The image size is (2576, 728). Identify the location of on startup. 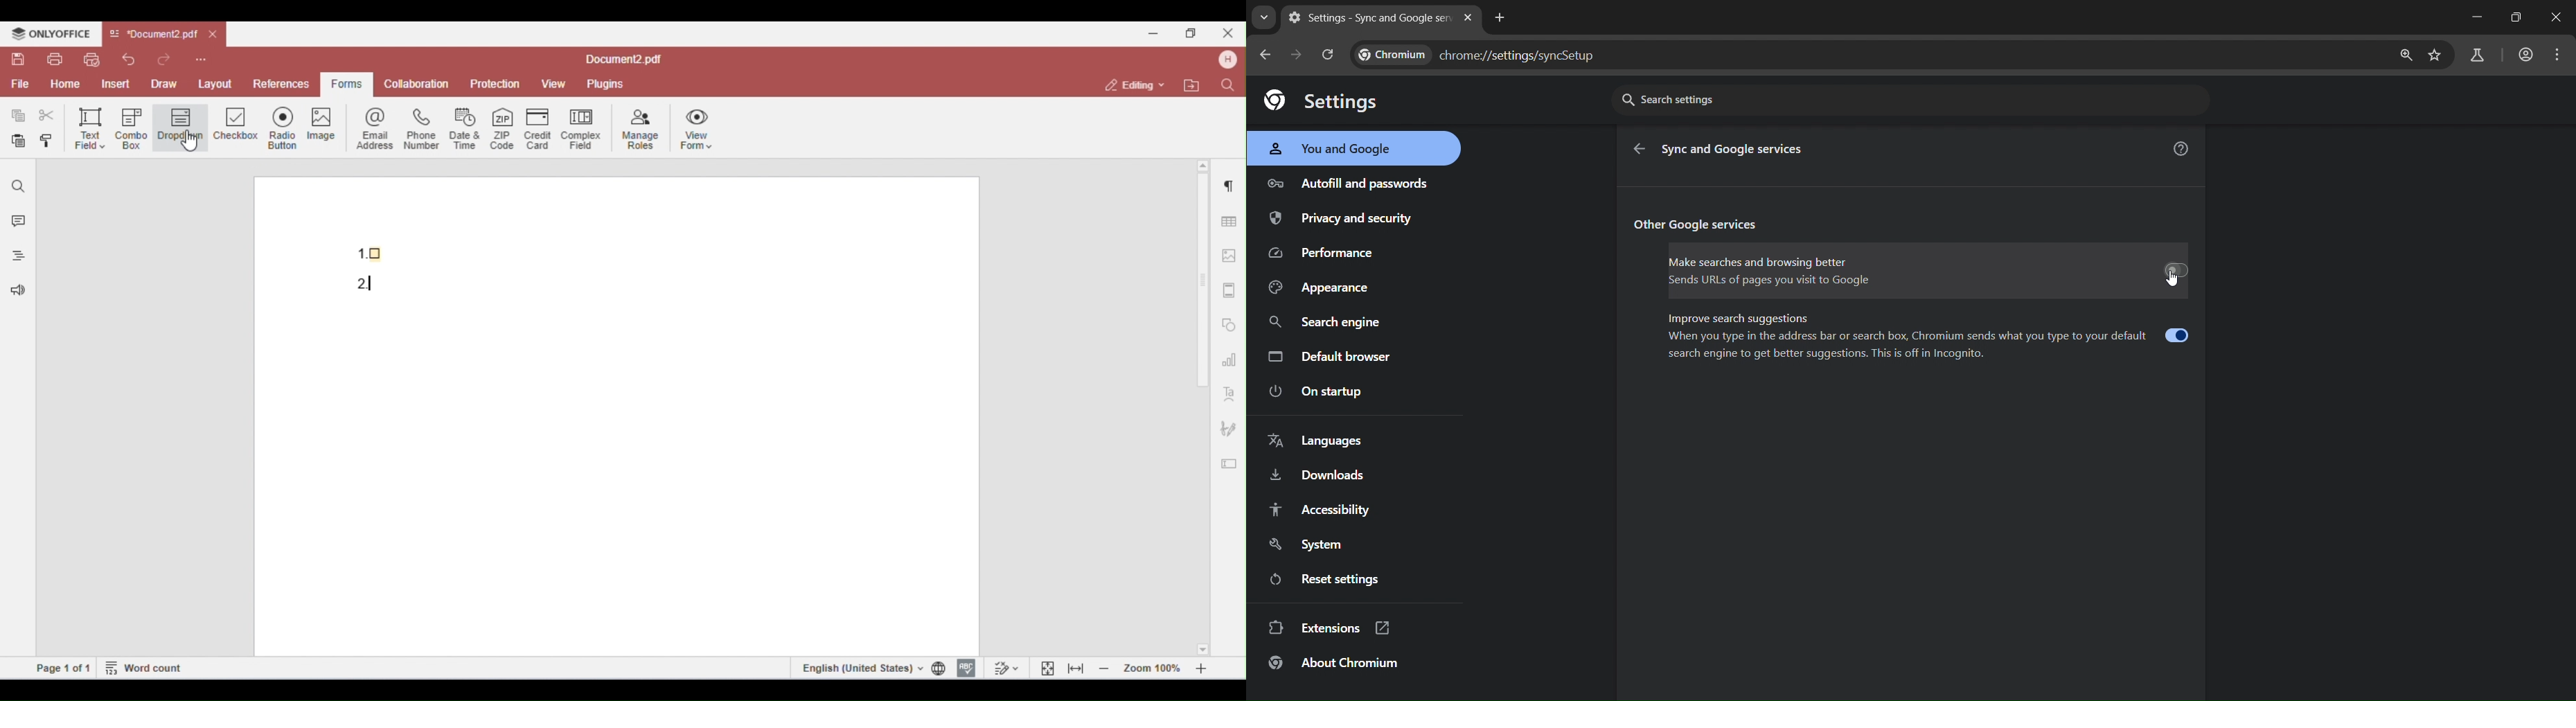
(1328, 391).